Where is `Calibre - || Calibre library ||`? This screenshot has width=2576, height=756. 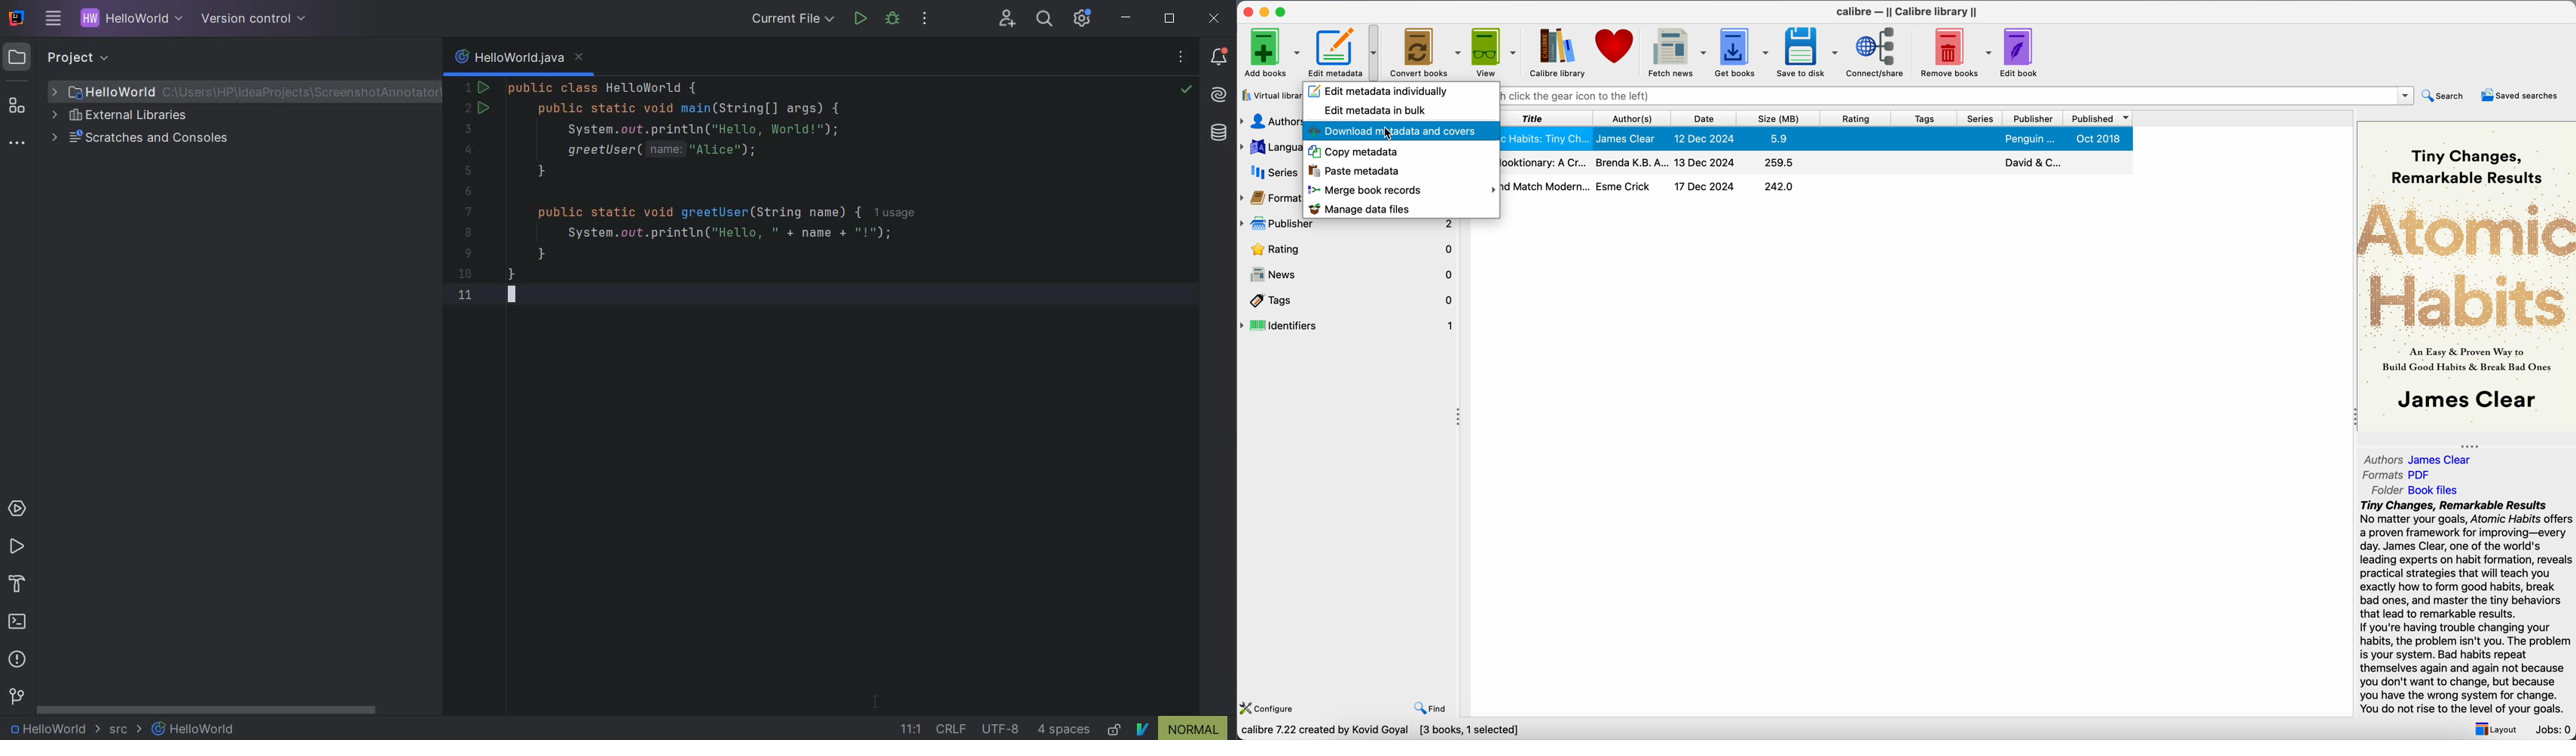 Calibre - || Calibre library || is located at coordinates (1904, 13).